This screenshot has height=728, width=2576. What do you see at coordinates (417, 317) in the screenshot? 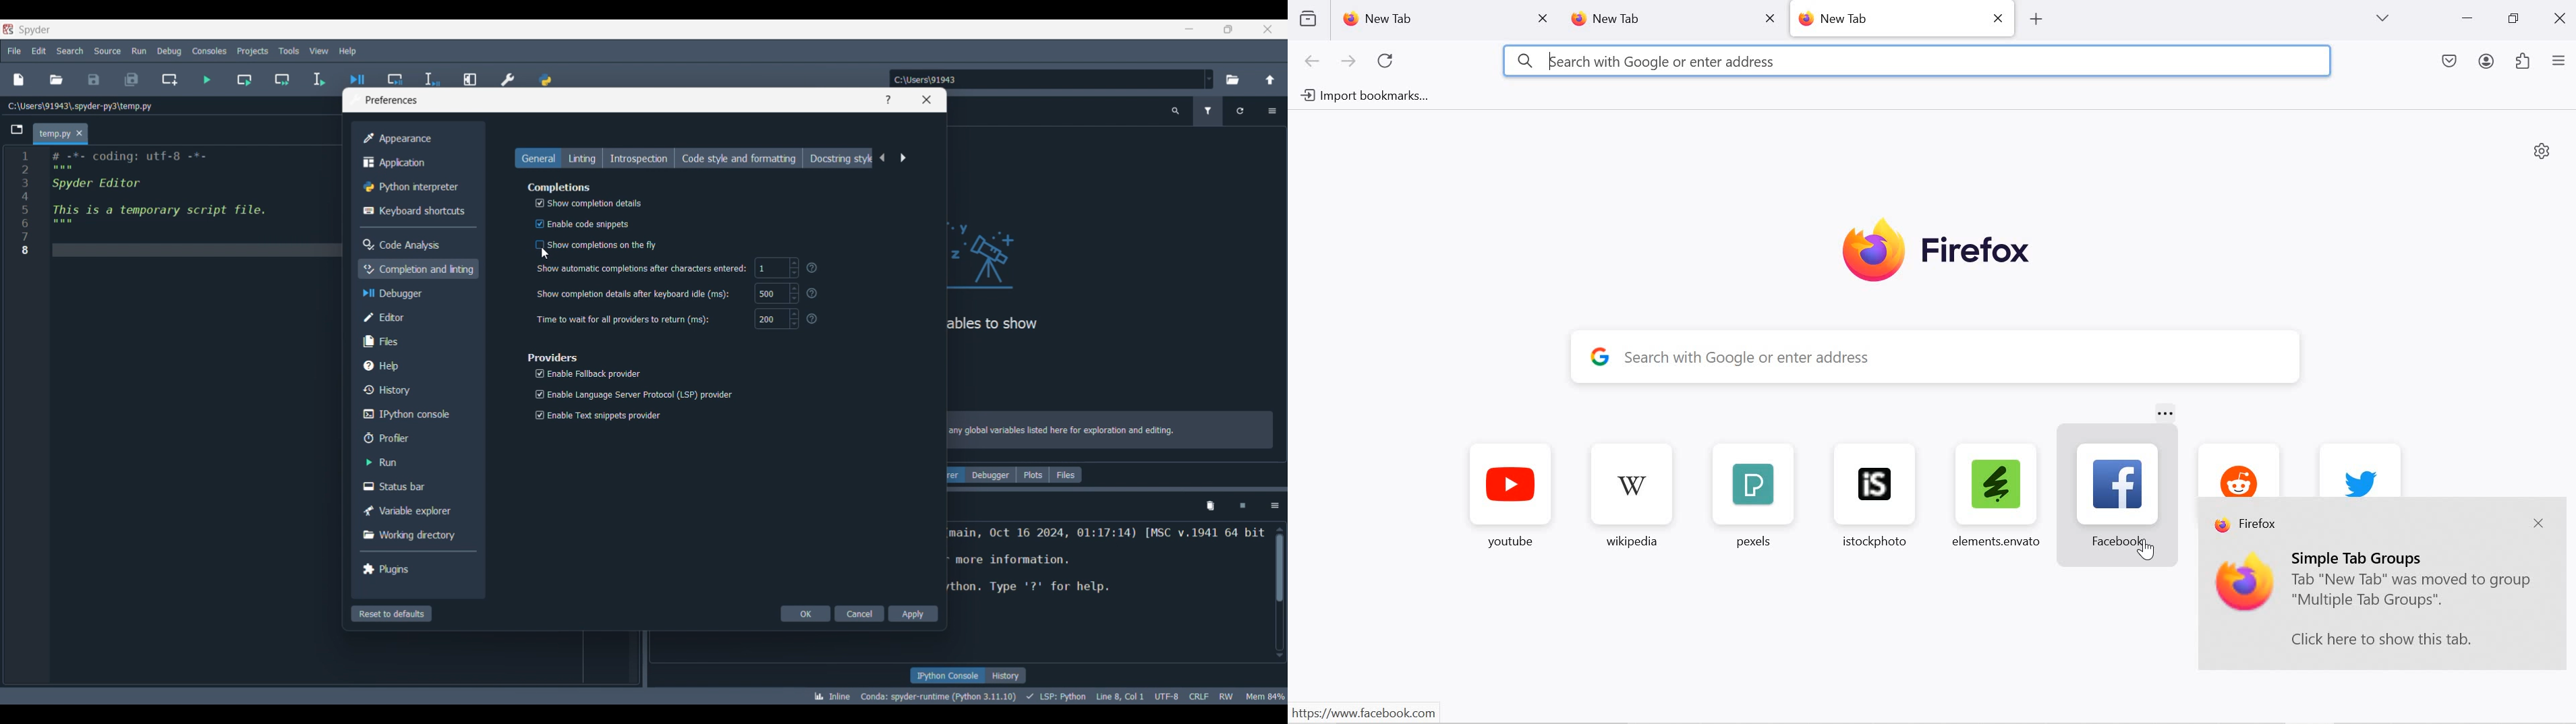
I see `Editor` at bounding box center [417, 317].